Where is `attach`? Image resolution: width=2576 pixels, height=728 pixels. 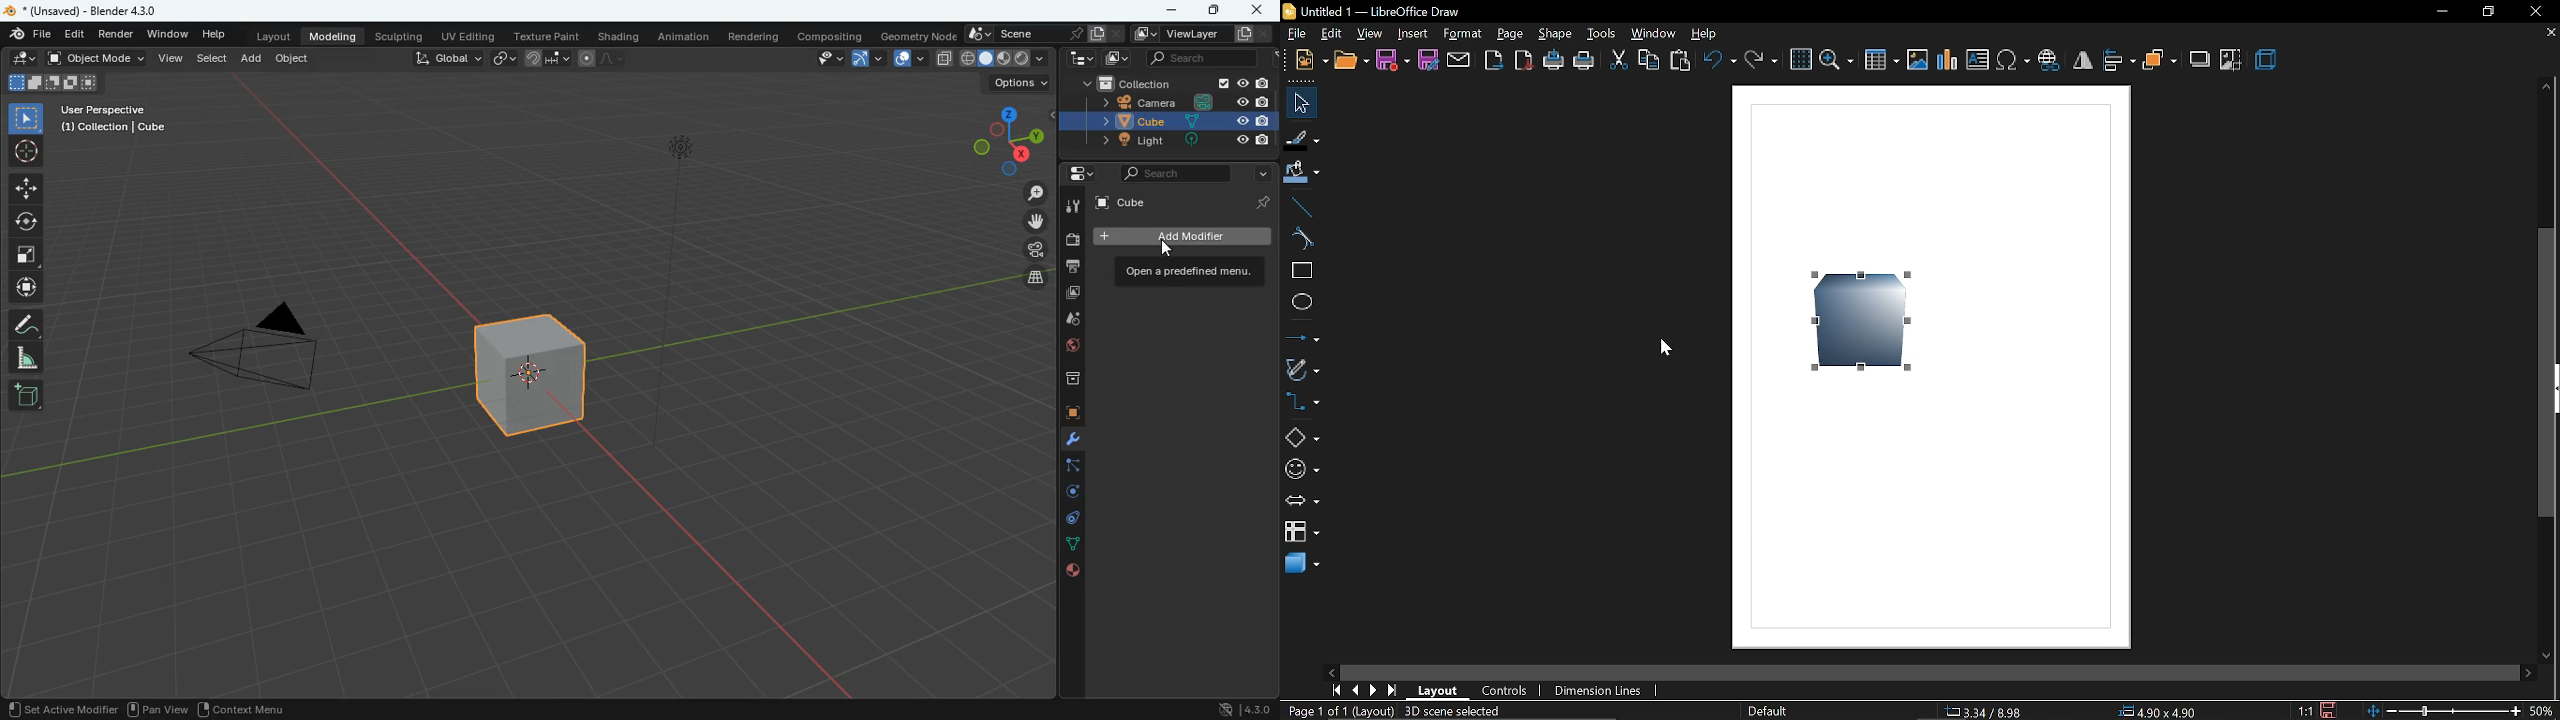 attach is located at coordinates (1460, 60).